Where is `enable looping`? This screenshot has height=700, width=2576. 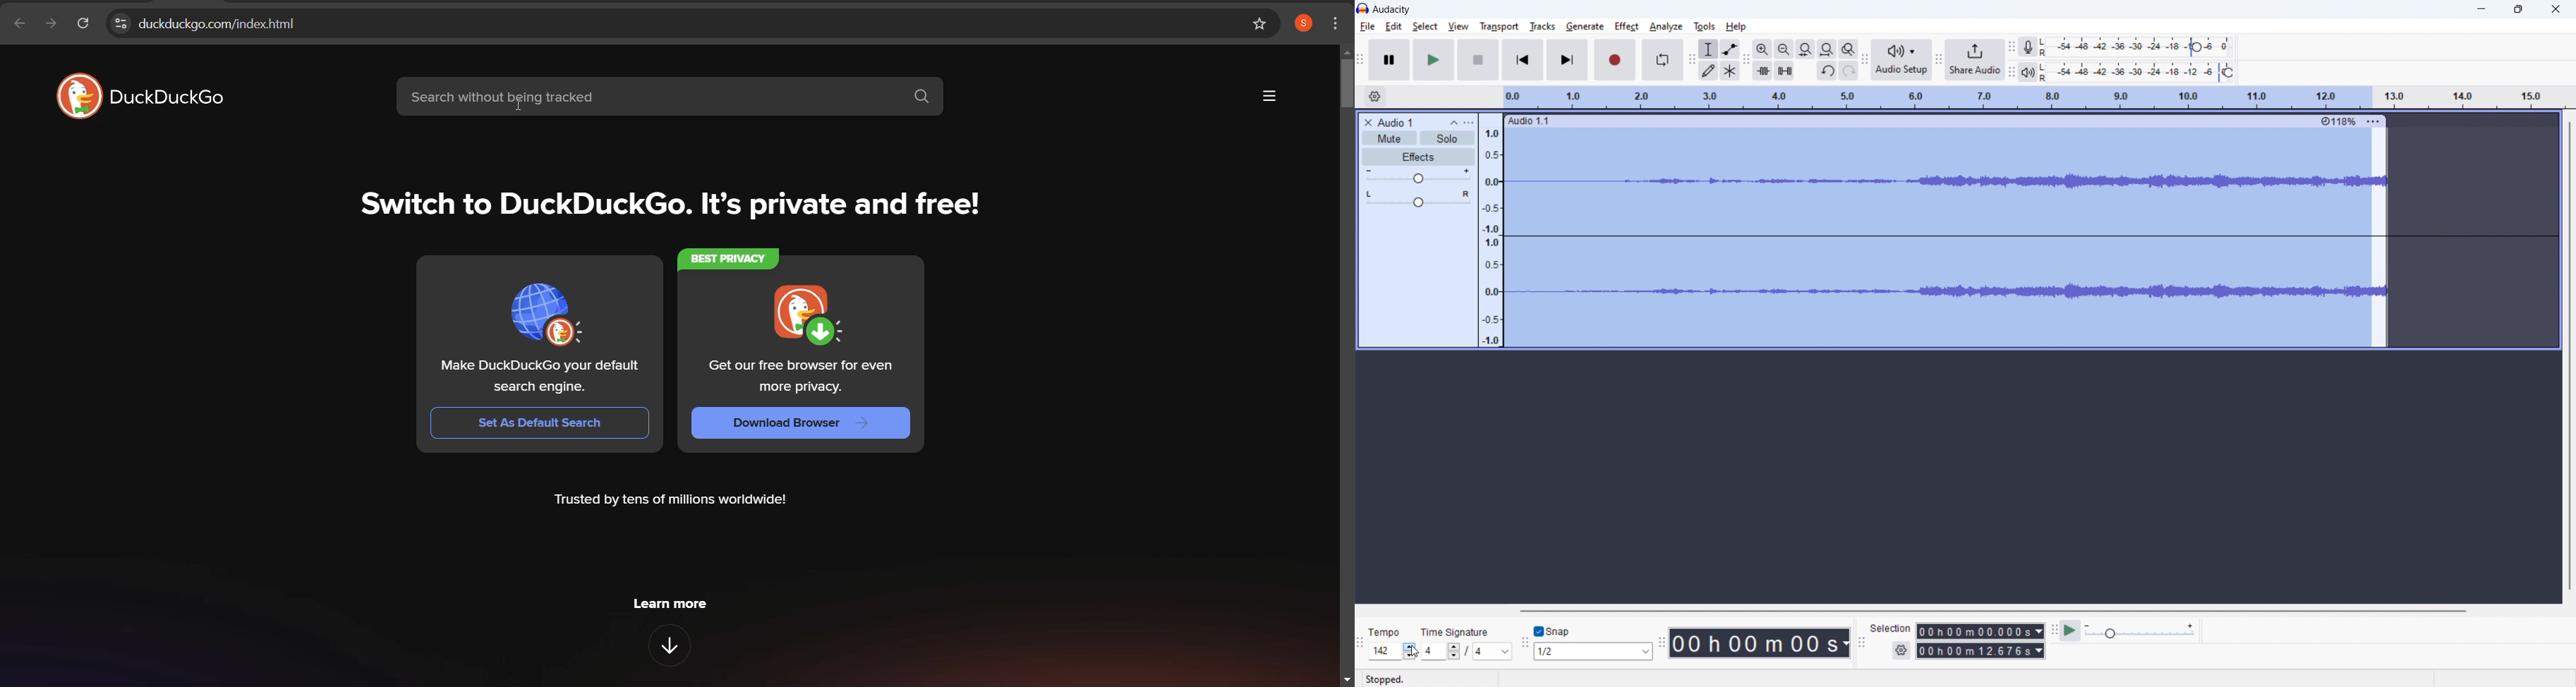
enable looping is located at coordinates (1663, 60).